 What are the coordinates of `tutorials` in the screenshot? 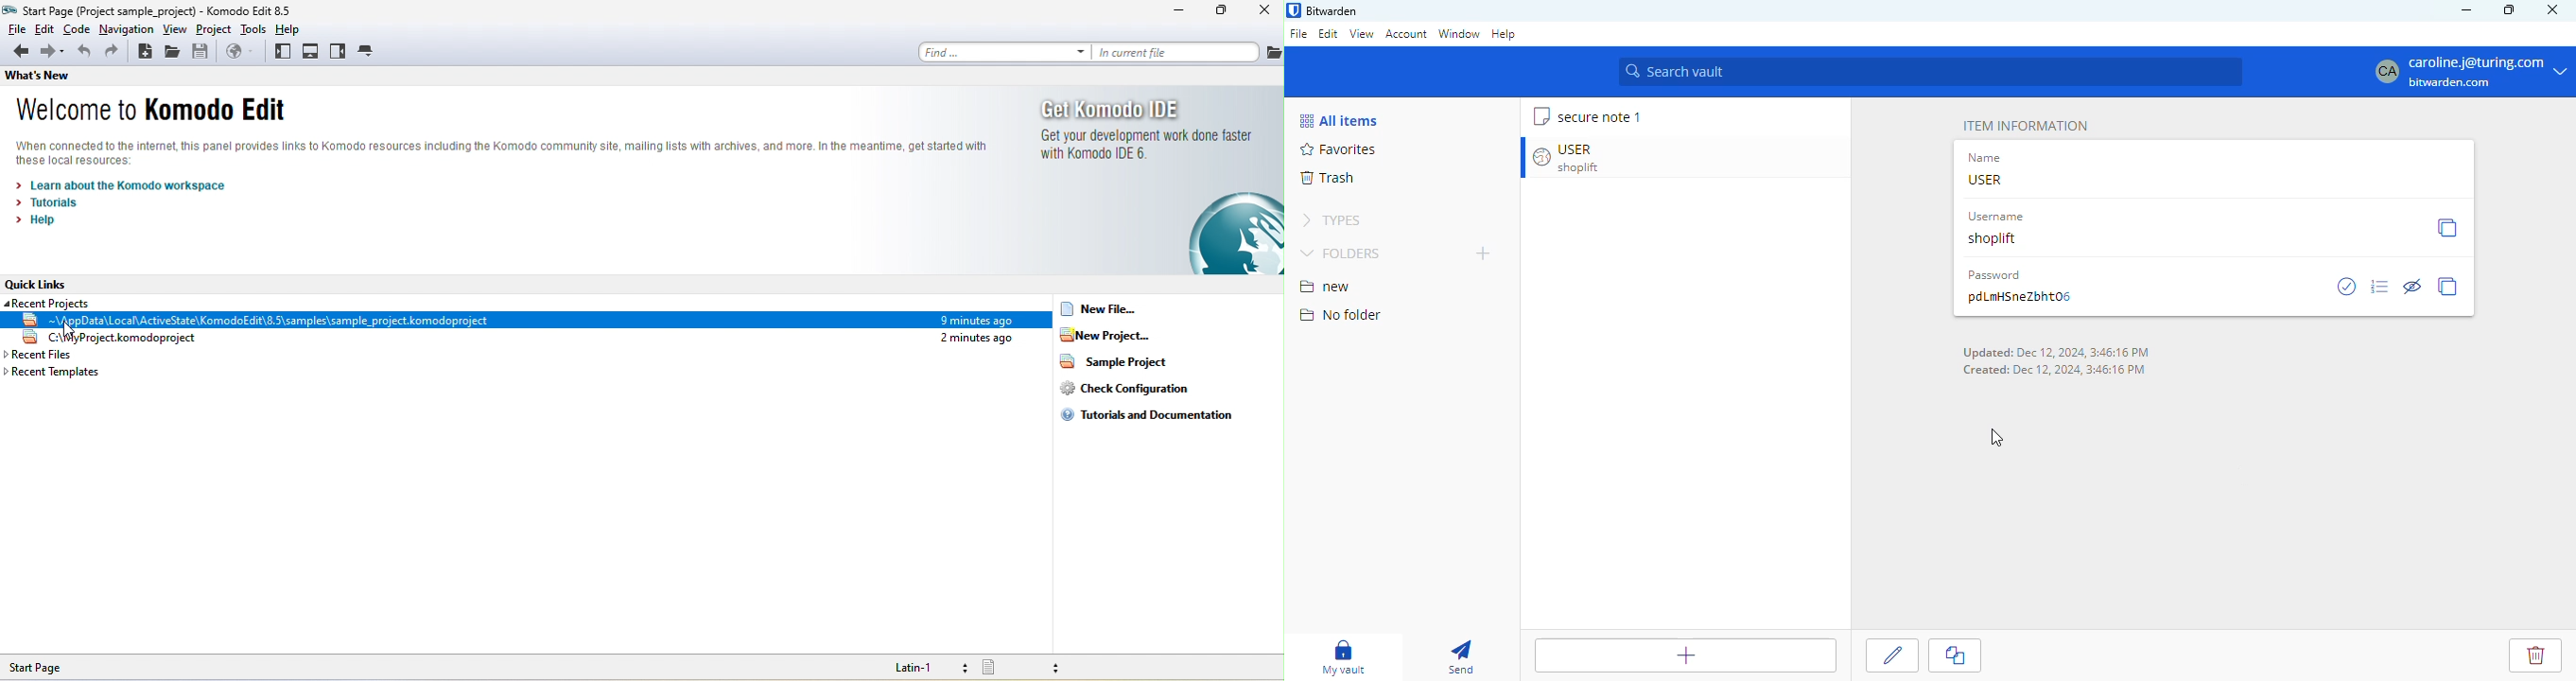 It's located at (51, 204).